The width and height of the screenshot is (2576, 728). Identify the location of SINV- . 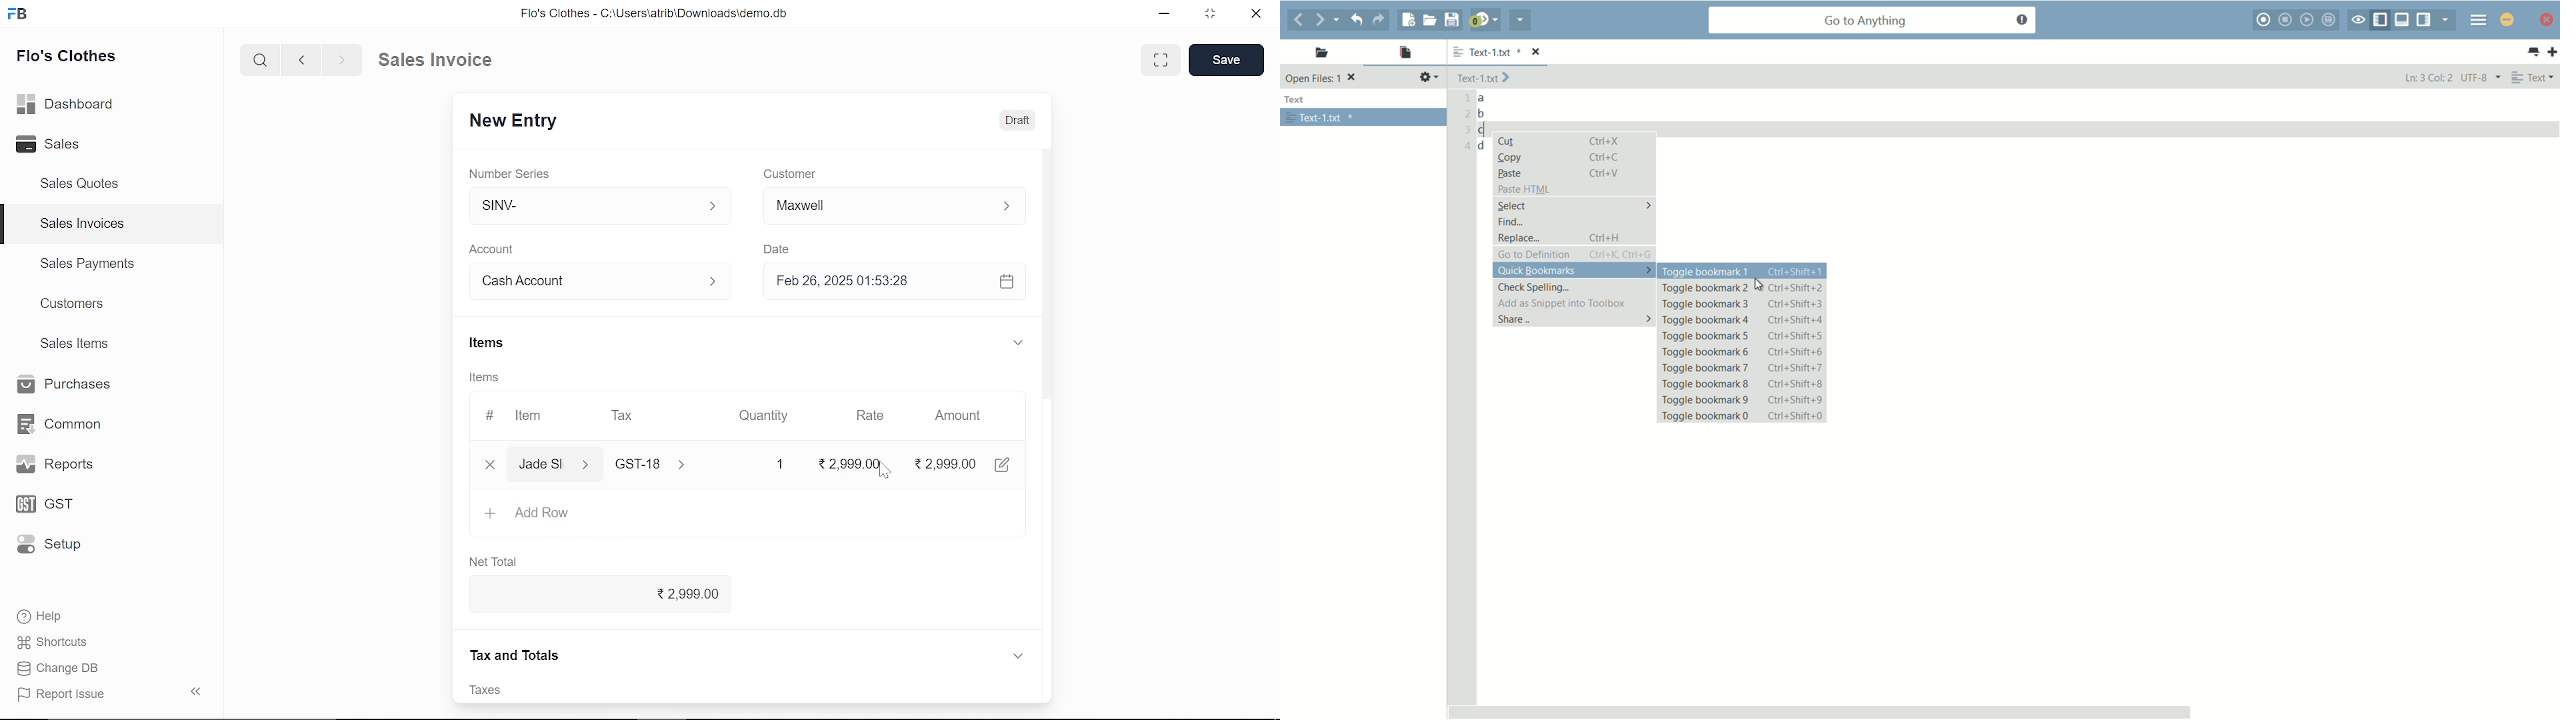
(595, 206).